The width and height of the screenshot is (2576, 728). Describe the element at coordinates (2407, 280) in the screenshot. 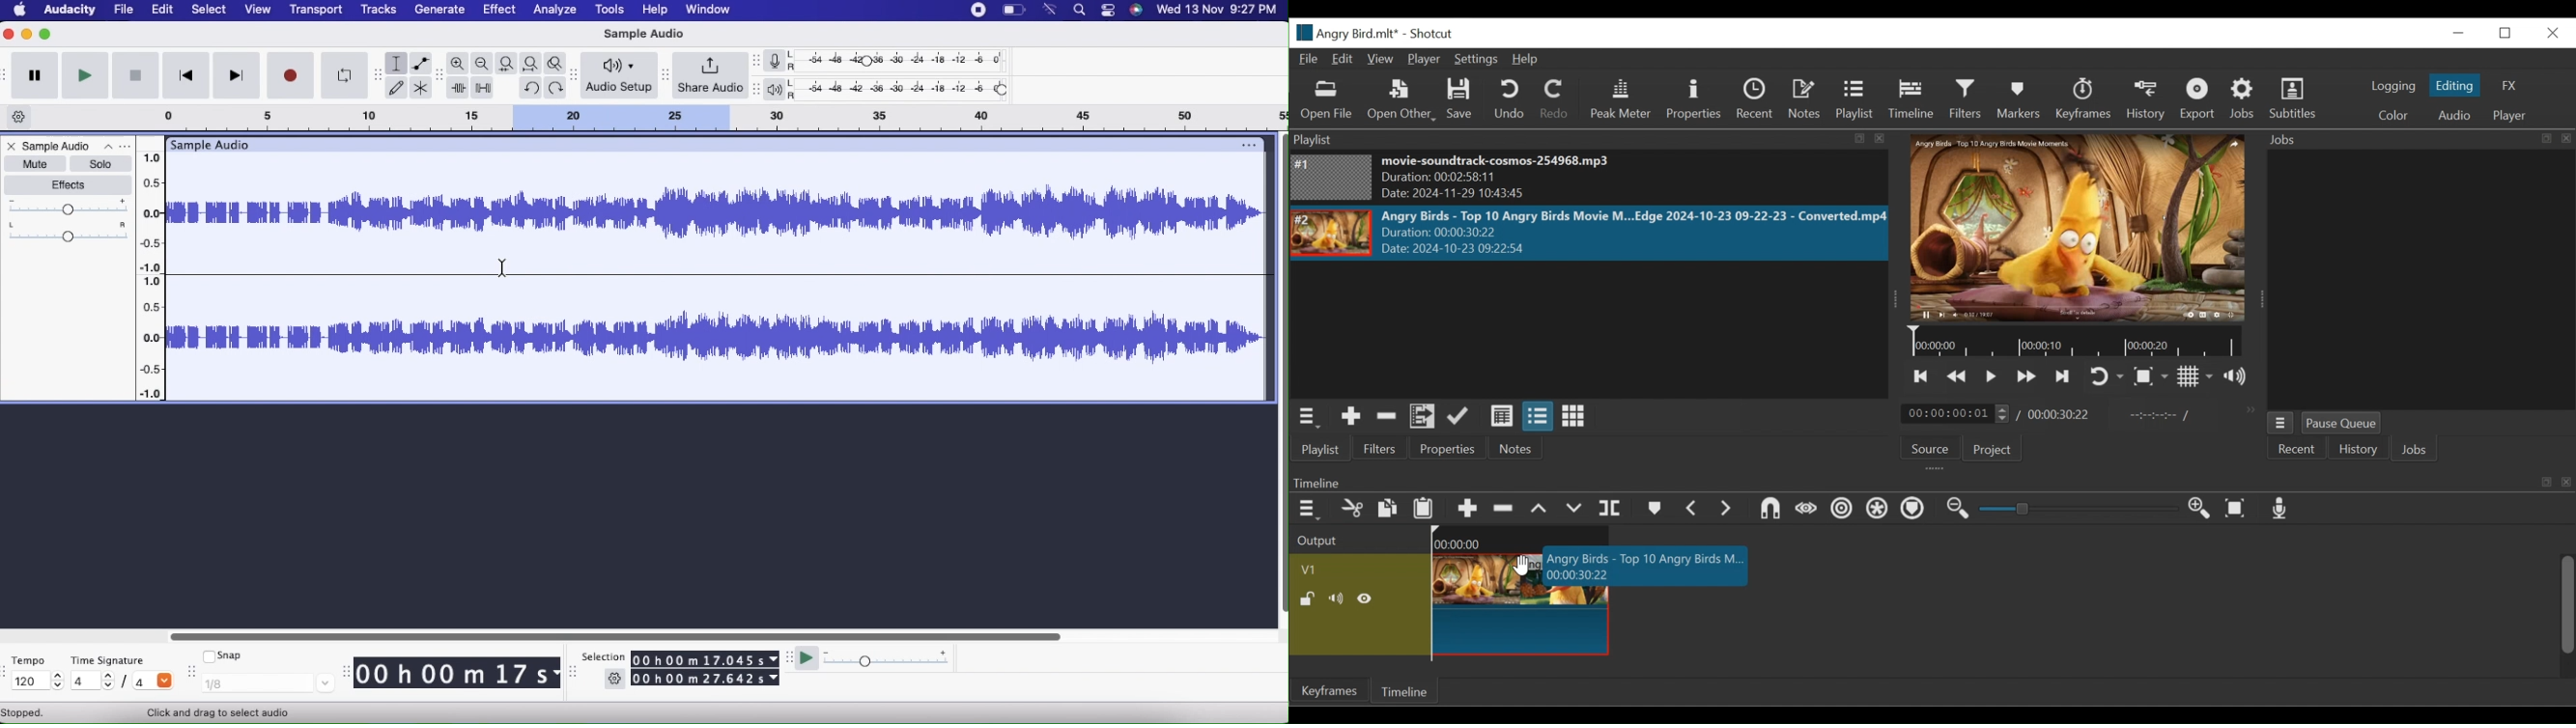

I see `Jobs Panel` at that location.